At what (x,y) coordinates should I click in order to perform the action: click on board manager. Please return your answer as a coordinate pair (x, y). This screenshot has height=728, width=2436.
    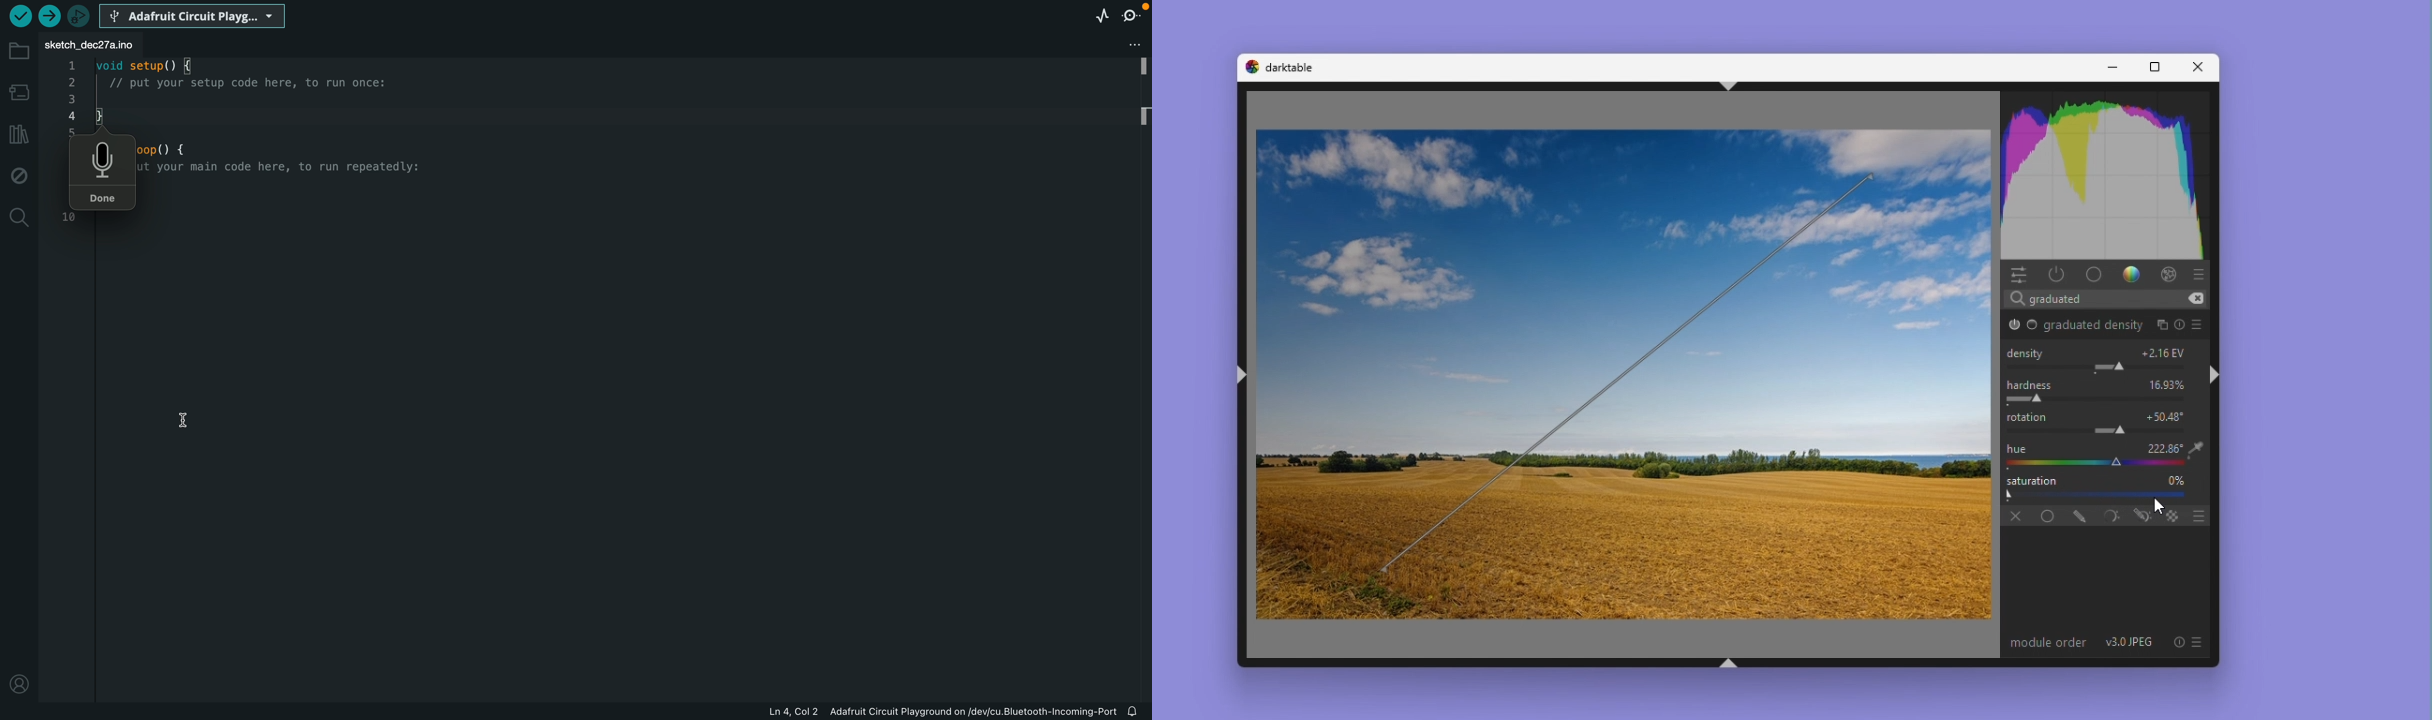
    Looking at the image, I should click on (18, 92).